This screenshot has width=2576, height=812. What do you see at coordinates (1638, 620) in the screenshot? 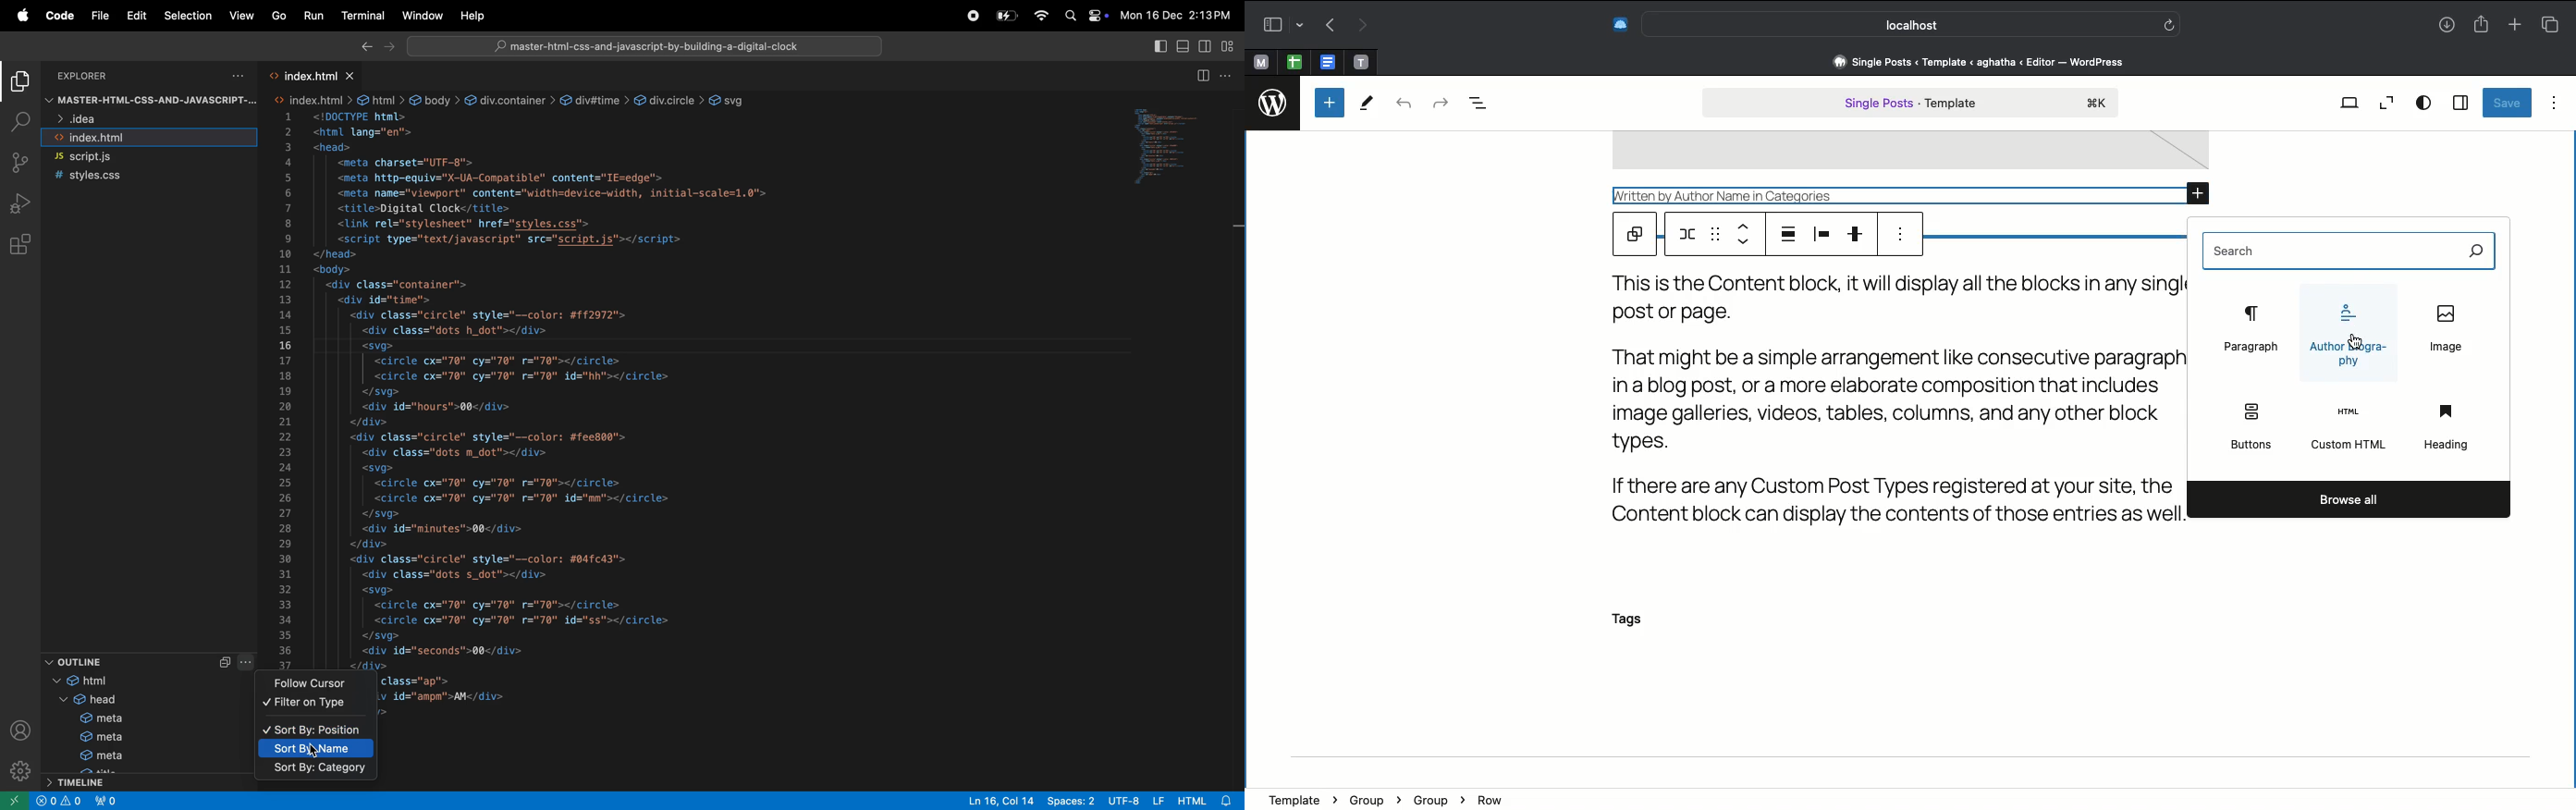
I see `Tags` at bounding box center [1638, 620].